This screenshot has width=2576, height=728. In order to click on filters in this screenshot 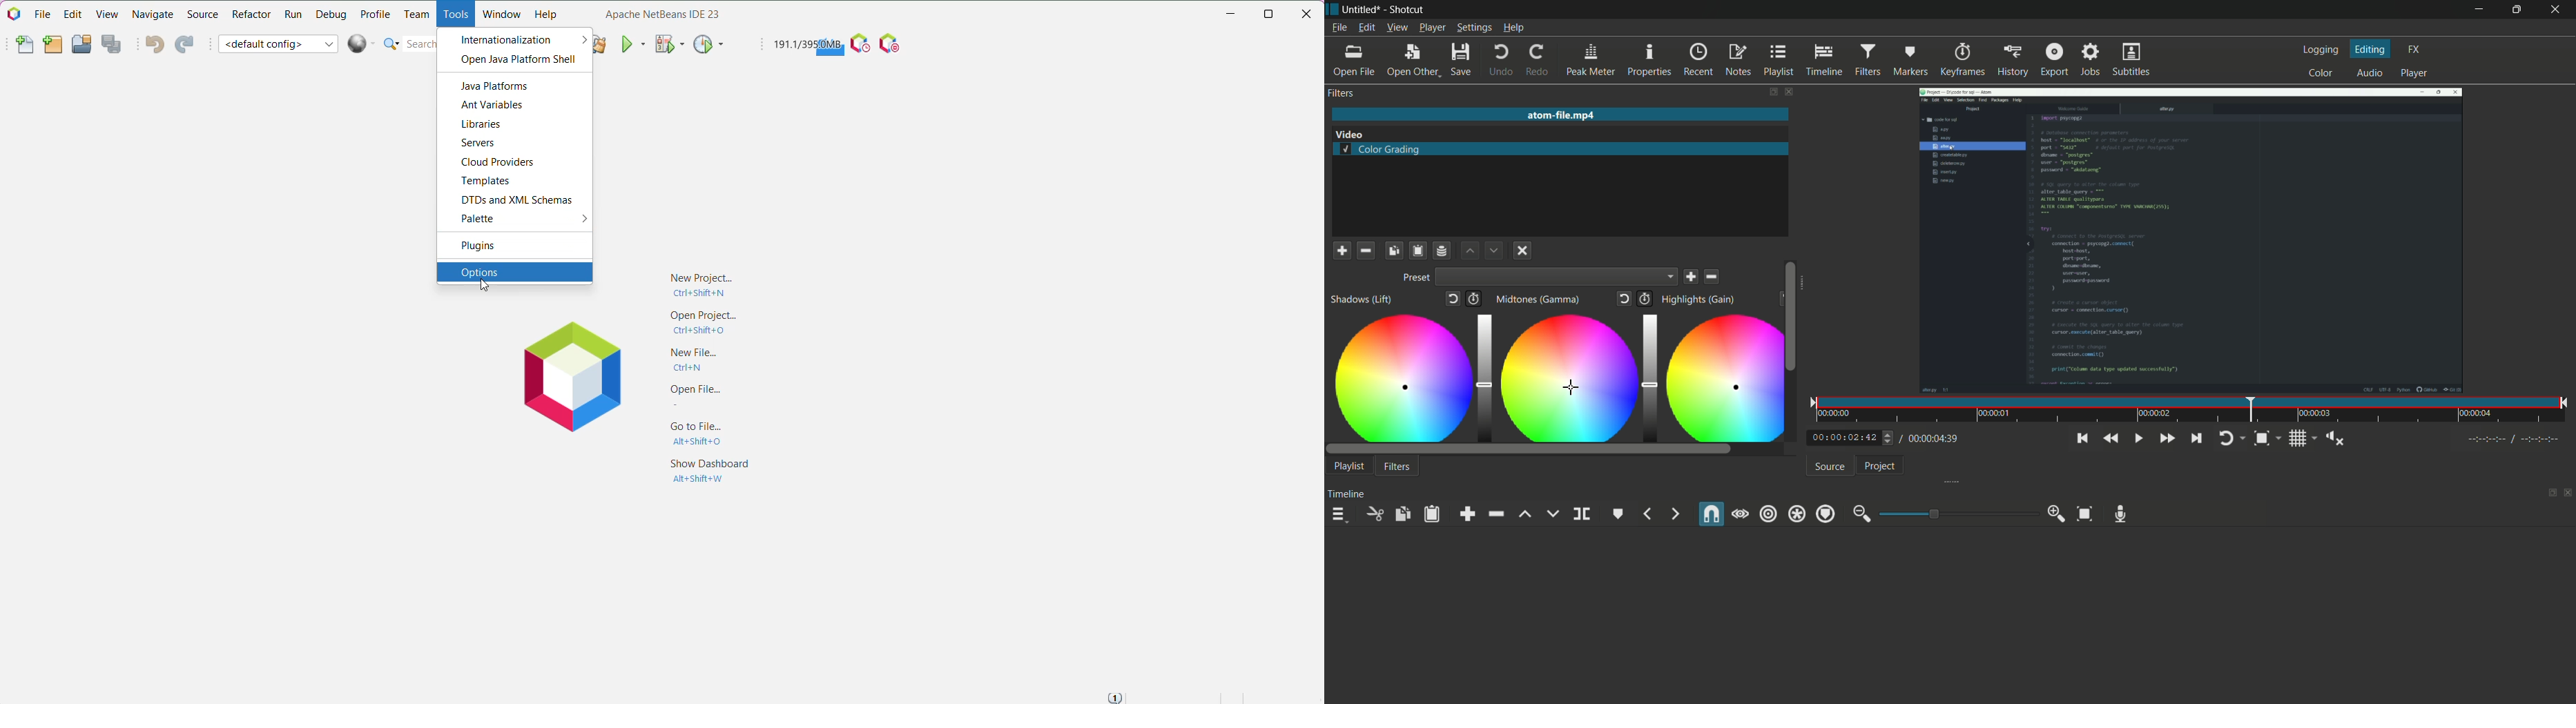, I will do `click(1397, 467)`.